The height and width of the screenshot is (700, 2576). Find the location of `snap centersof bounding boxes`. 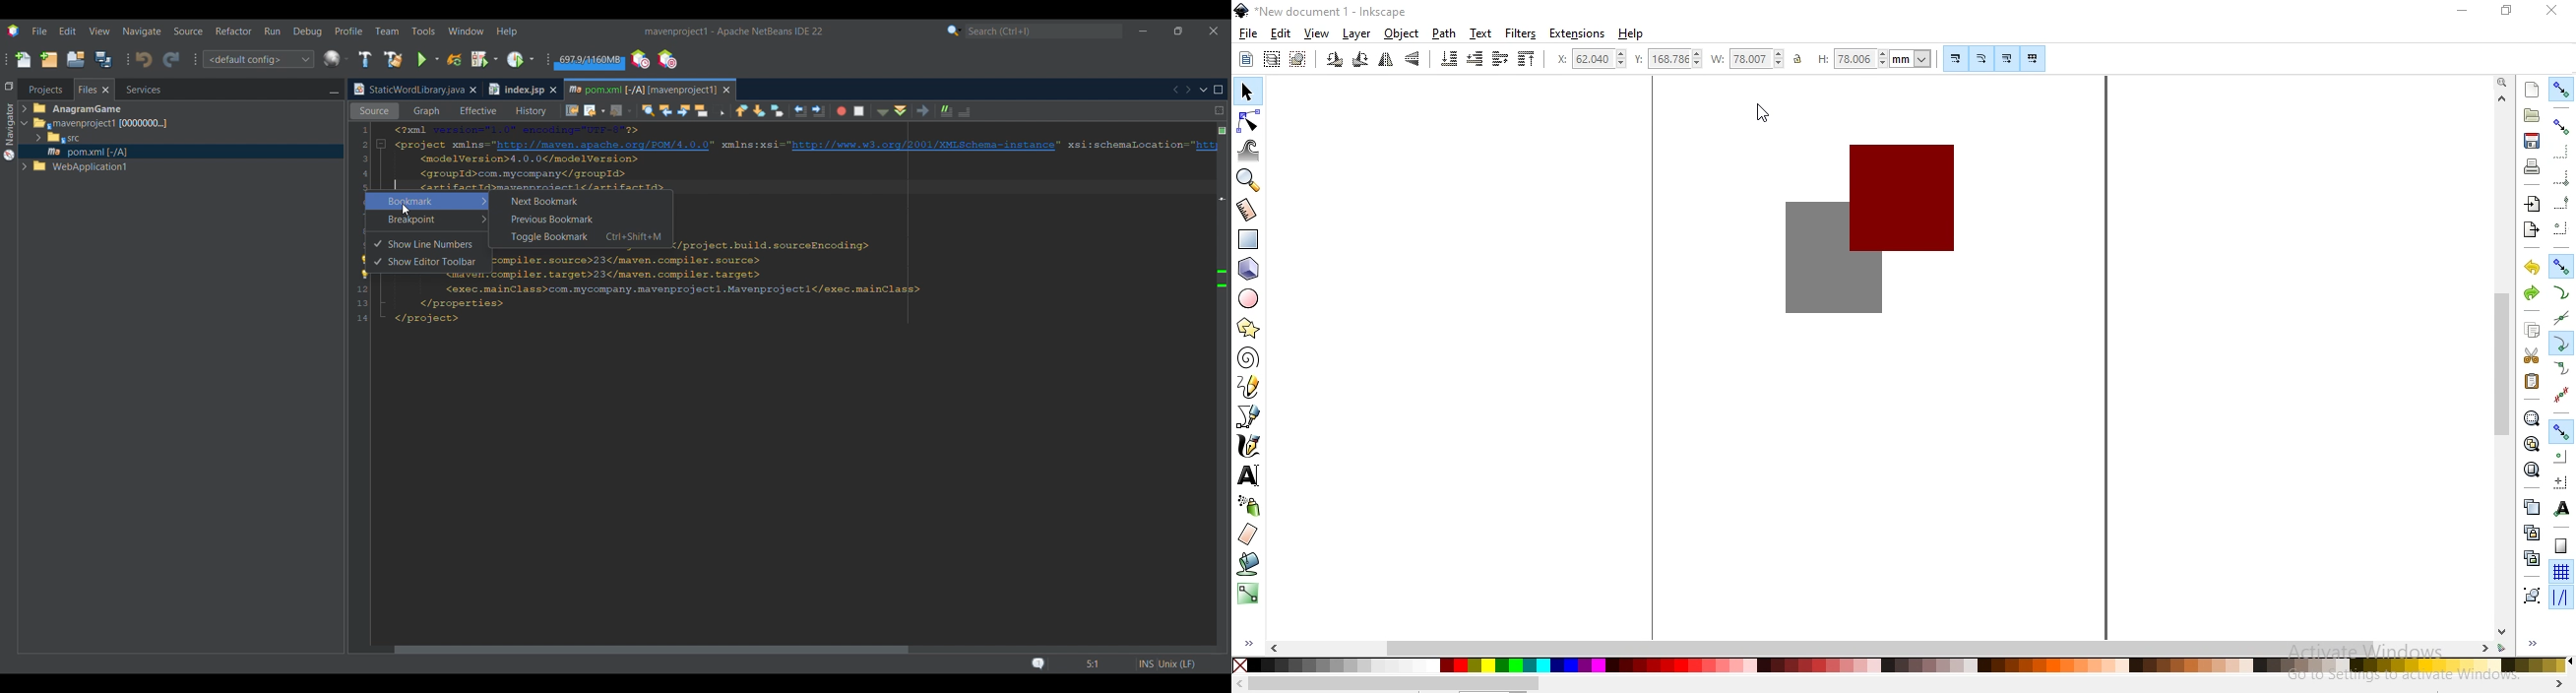

snap centersof bounding boxes is located at coordinates (2559, 229).